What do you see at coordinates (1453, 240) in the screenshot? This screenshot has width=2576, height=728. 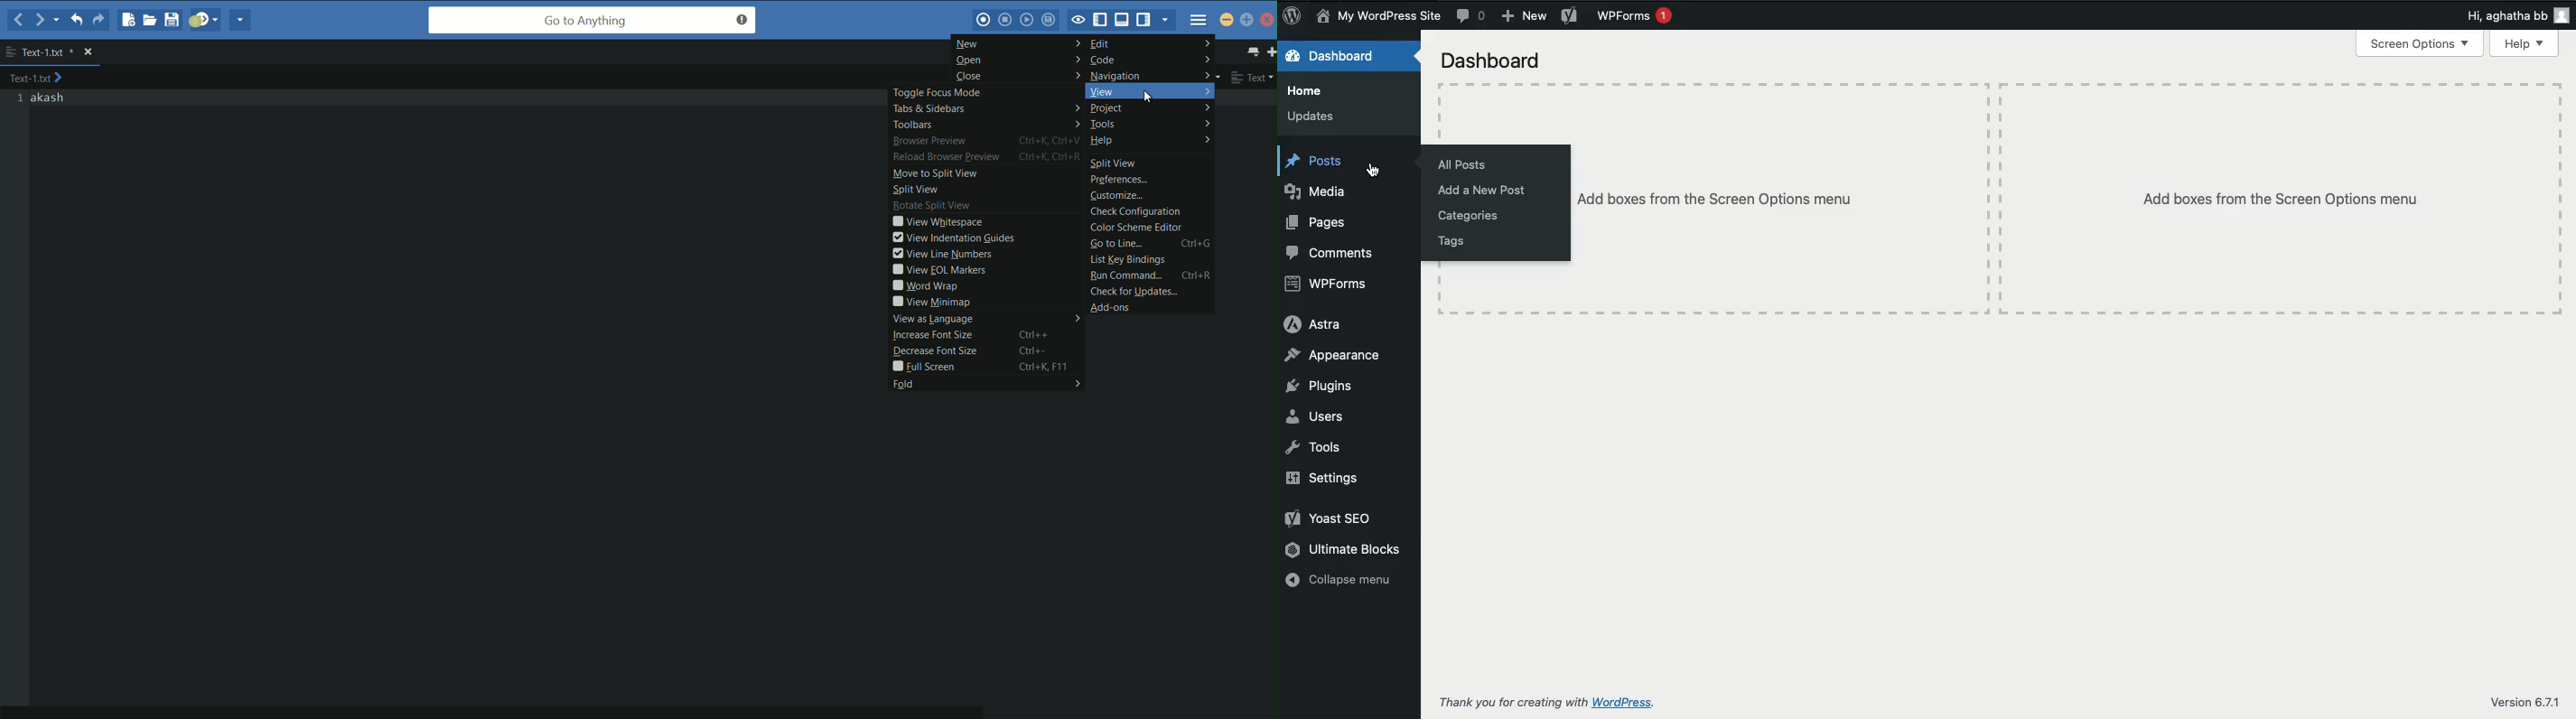 I see `Tags` at bounding box center [1453, 240].